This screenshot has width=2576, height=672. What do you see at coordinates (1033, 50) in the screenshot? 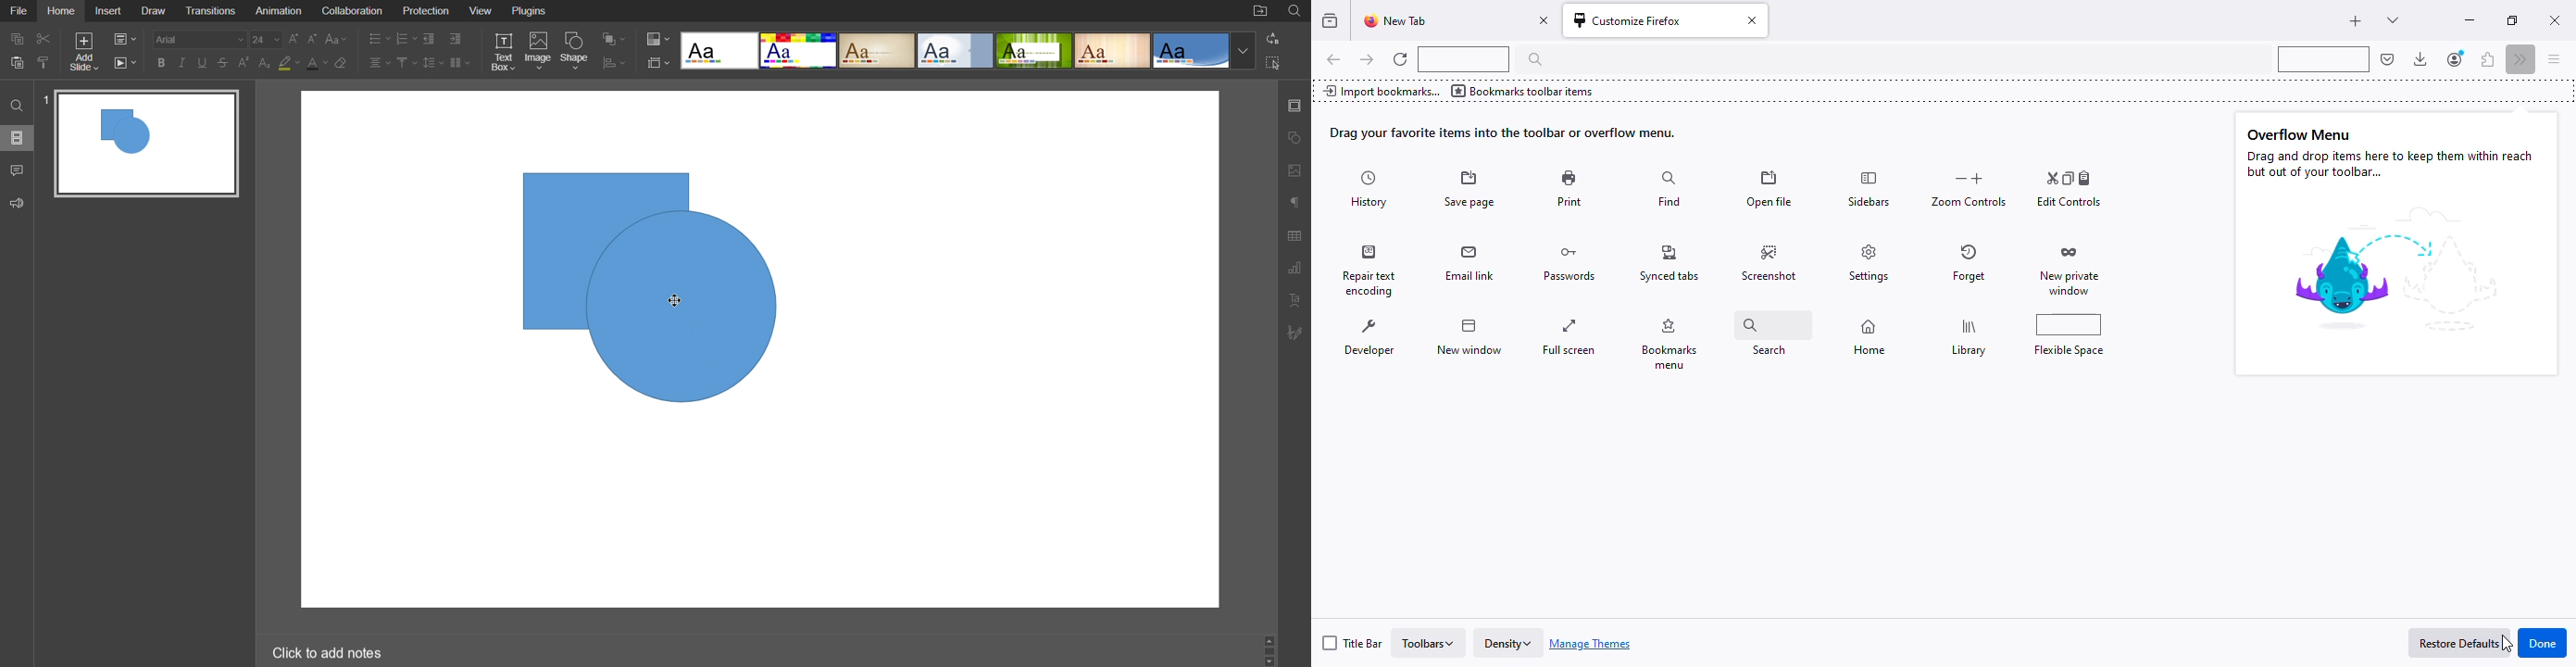
I see `Green Leaf` at bounding box center [1033, 50].